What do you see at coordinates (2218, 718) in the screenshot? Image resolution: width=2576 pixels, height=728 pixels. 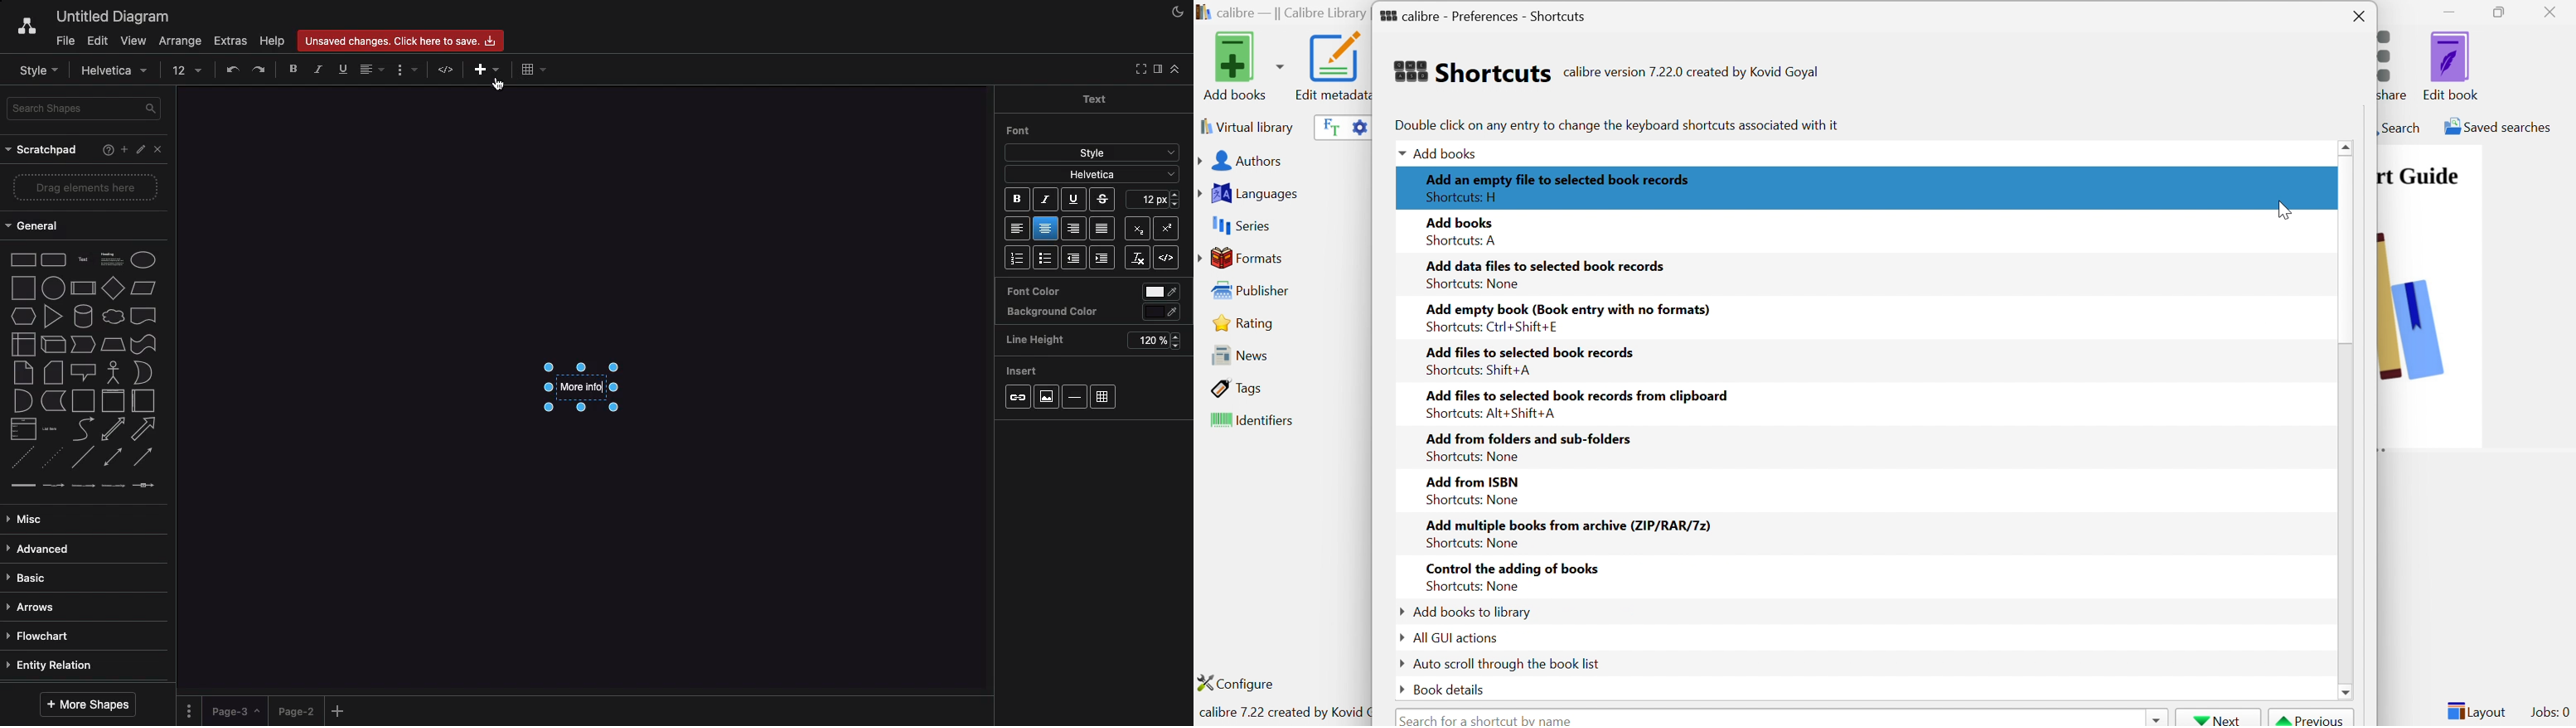 I see `Next` at bounding box center [2218, 718].